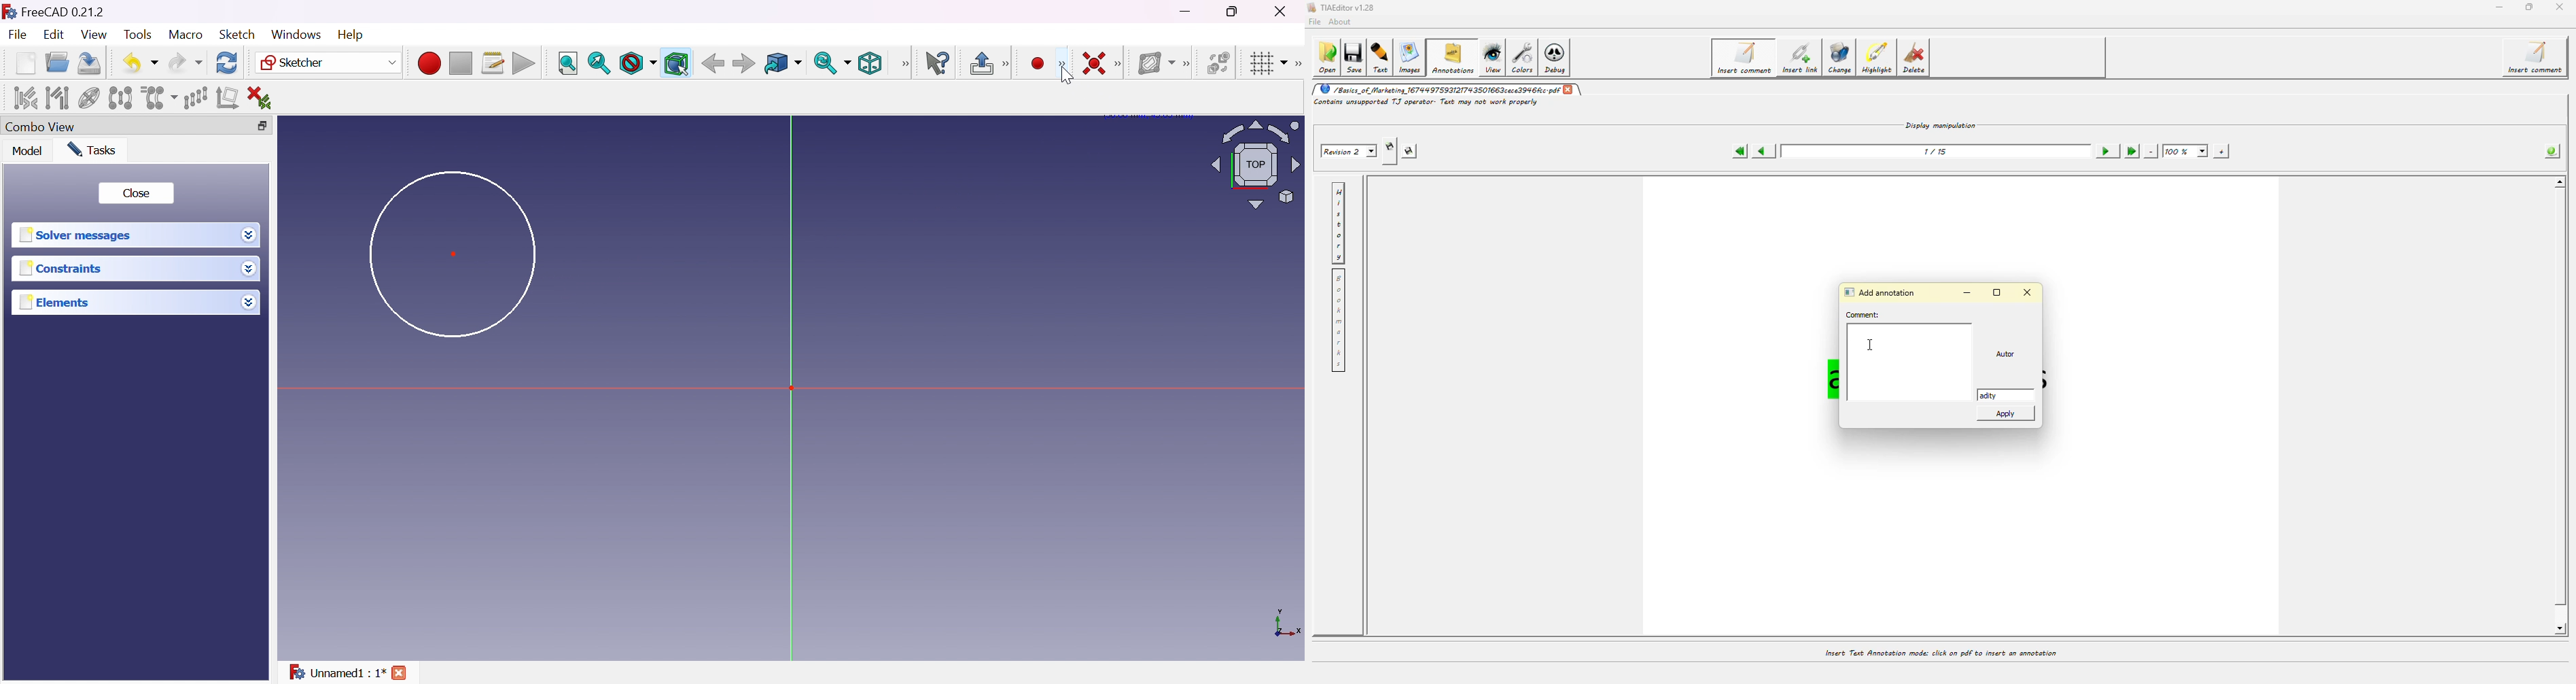 The image size is (2576, 700). What do you see at coordinates (989, 63) in the screenshot?
I see `Leave sketch` at bounding box center [989, 63].